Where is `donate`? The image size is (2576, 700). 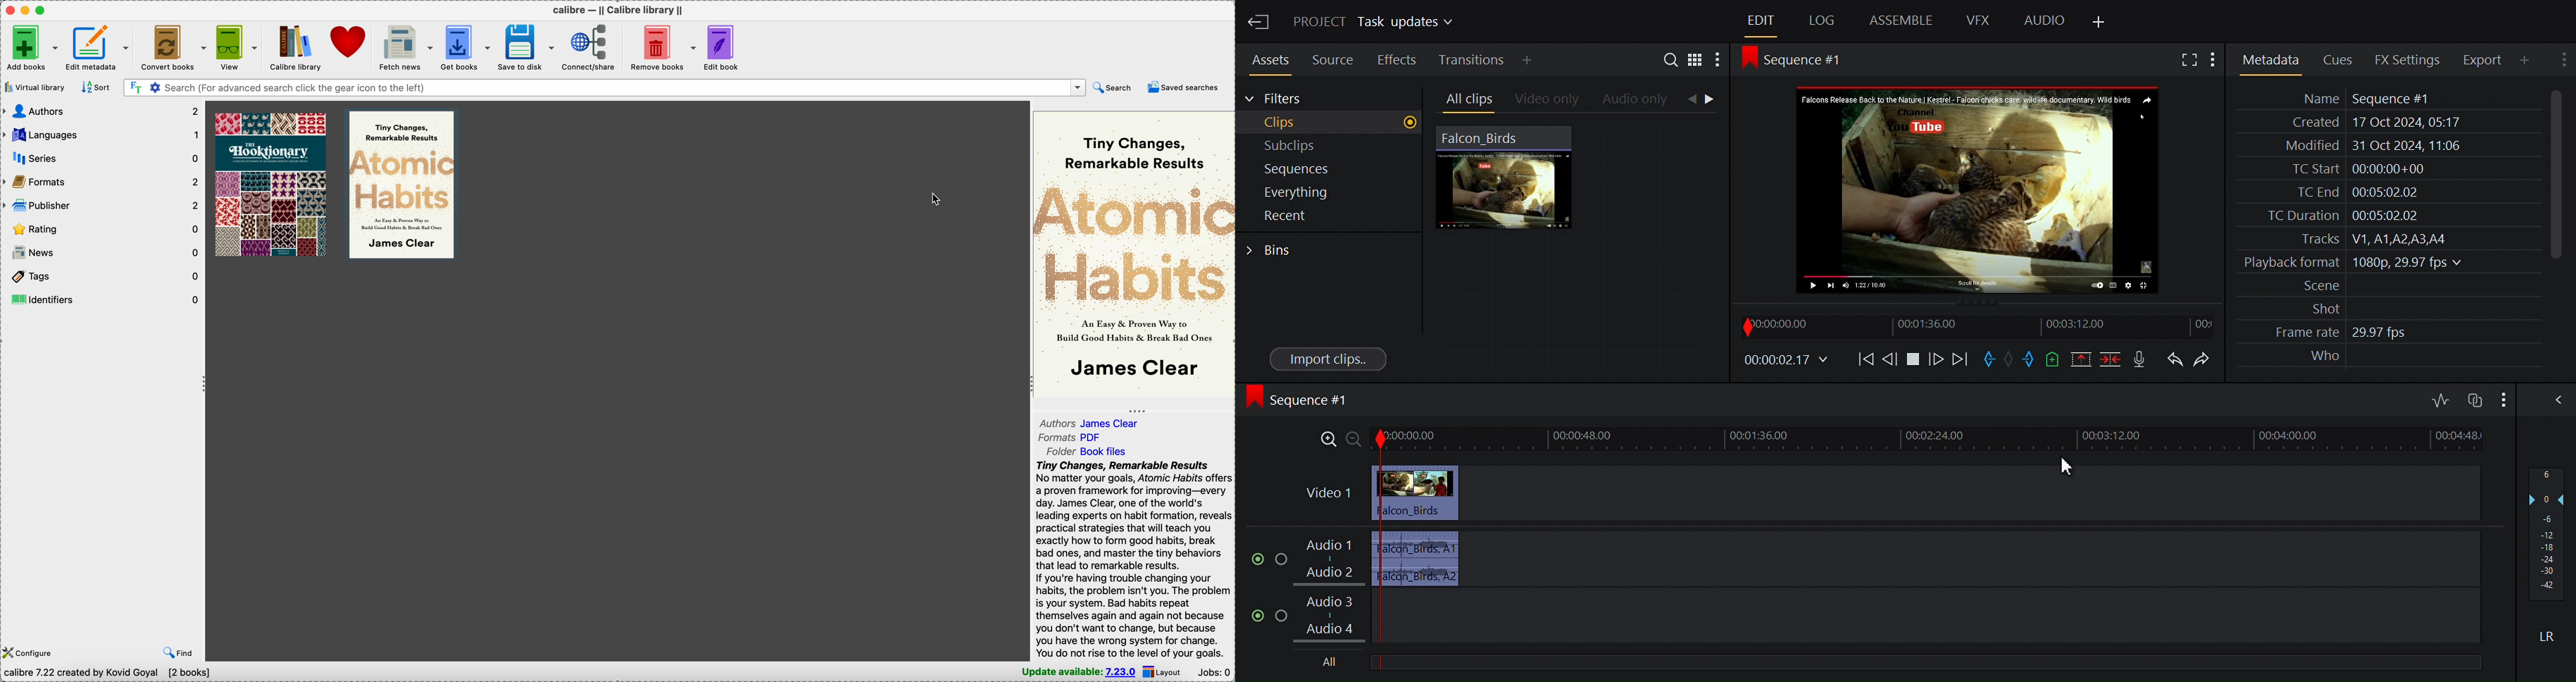 donate is located at coordinates (350, 41).